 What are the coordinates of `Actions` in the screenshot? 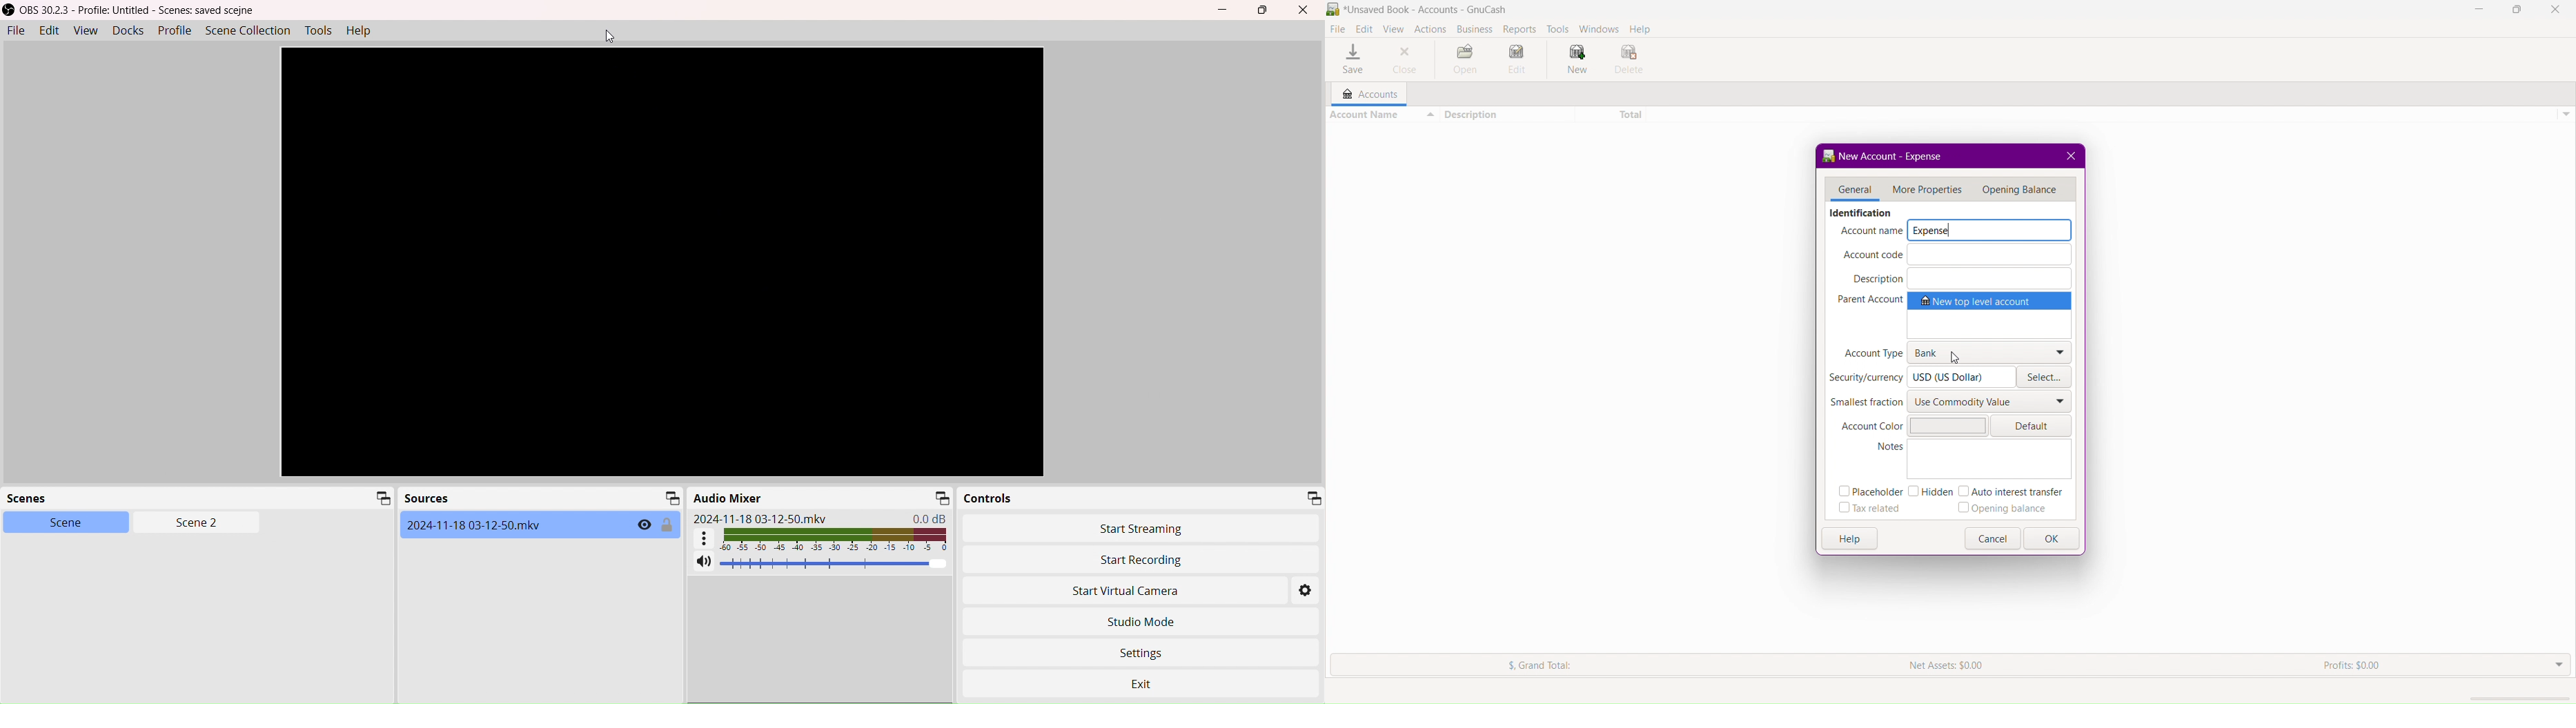 It's located at (1430, 27).